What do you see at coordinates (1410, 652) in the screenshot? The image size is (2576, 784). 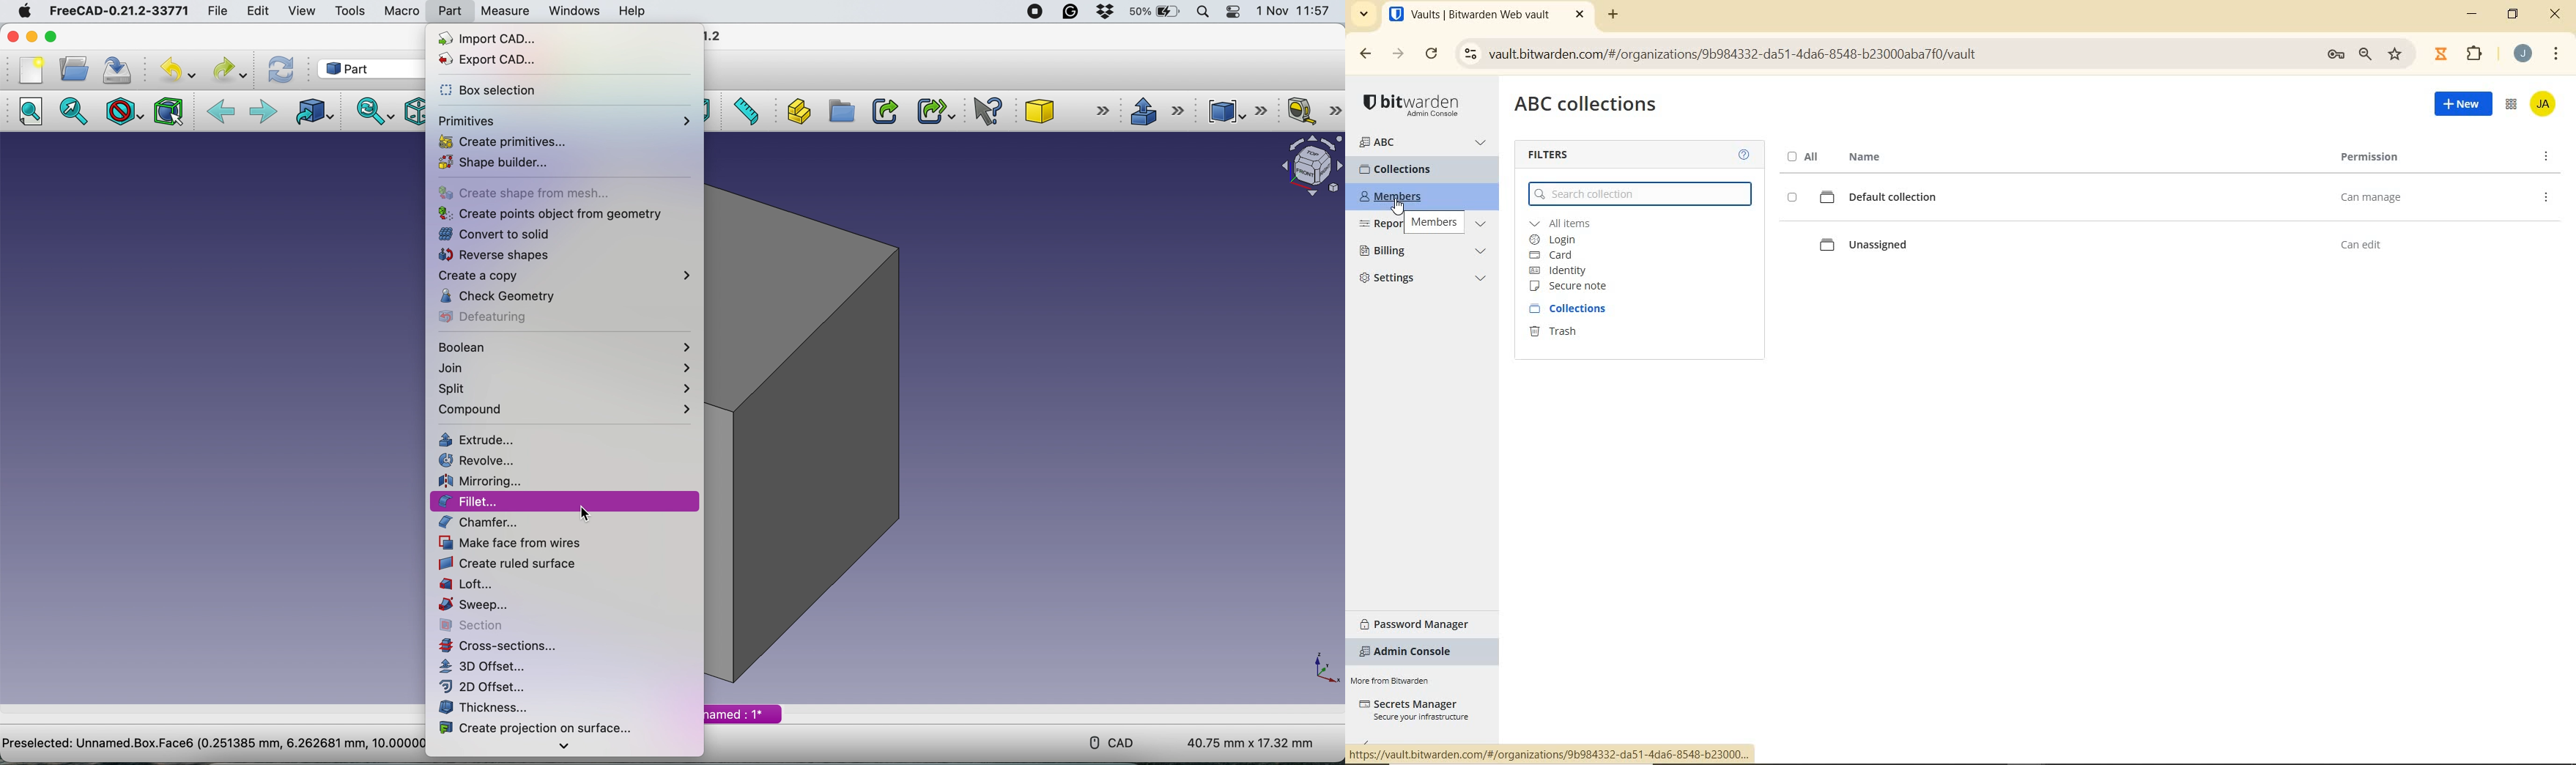 I see `ADMIN CONSOLE` at bounding box center [1410, 652].